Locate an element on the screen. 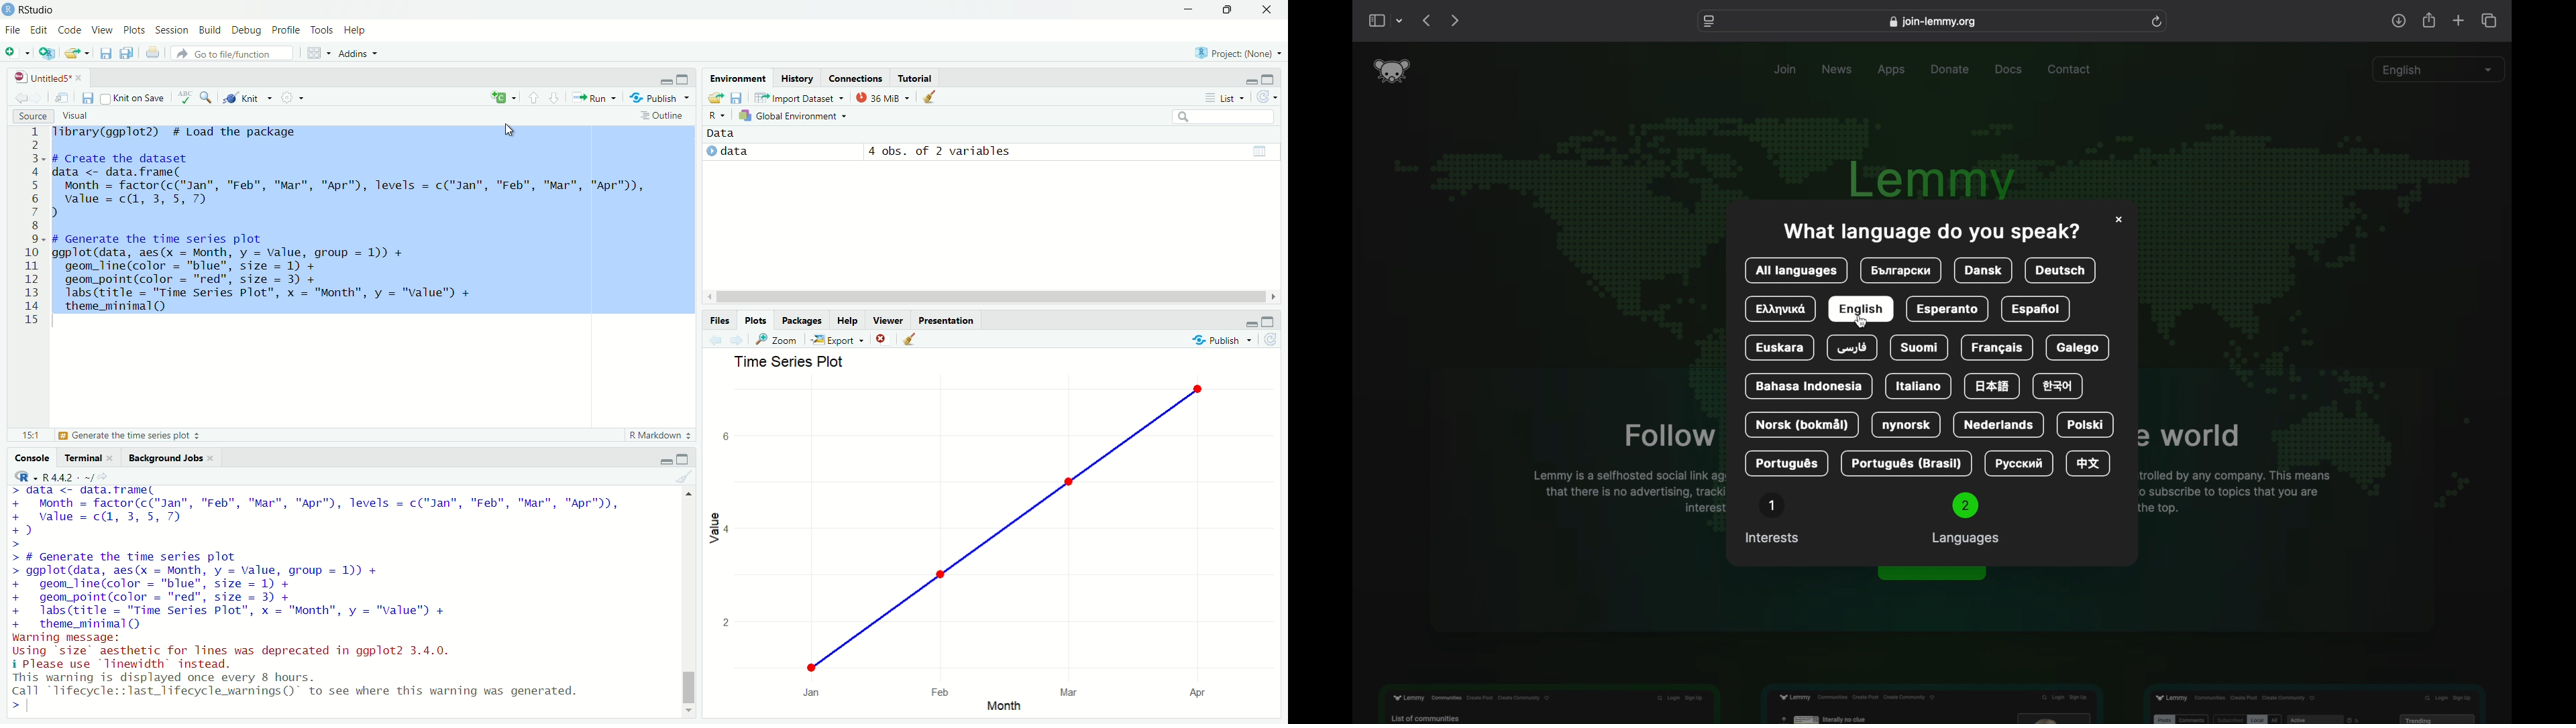  publish is located at coordinates (1221, 341).